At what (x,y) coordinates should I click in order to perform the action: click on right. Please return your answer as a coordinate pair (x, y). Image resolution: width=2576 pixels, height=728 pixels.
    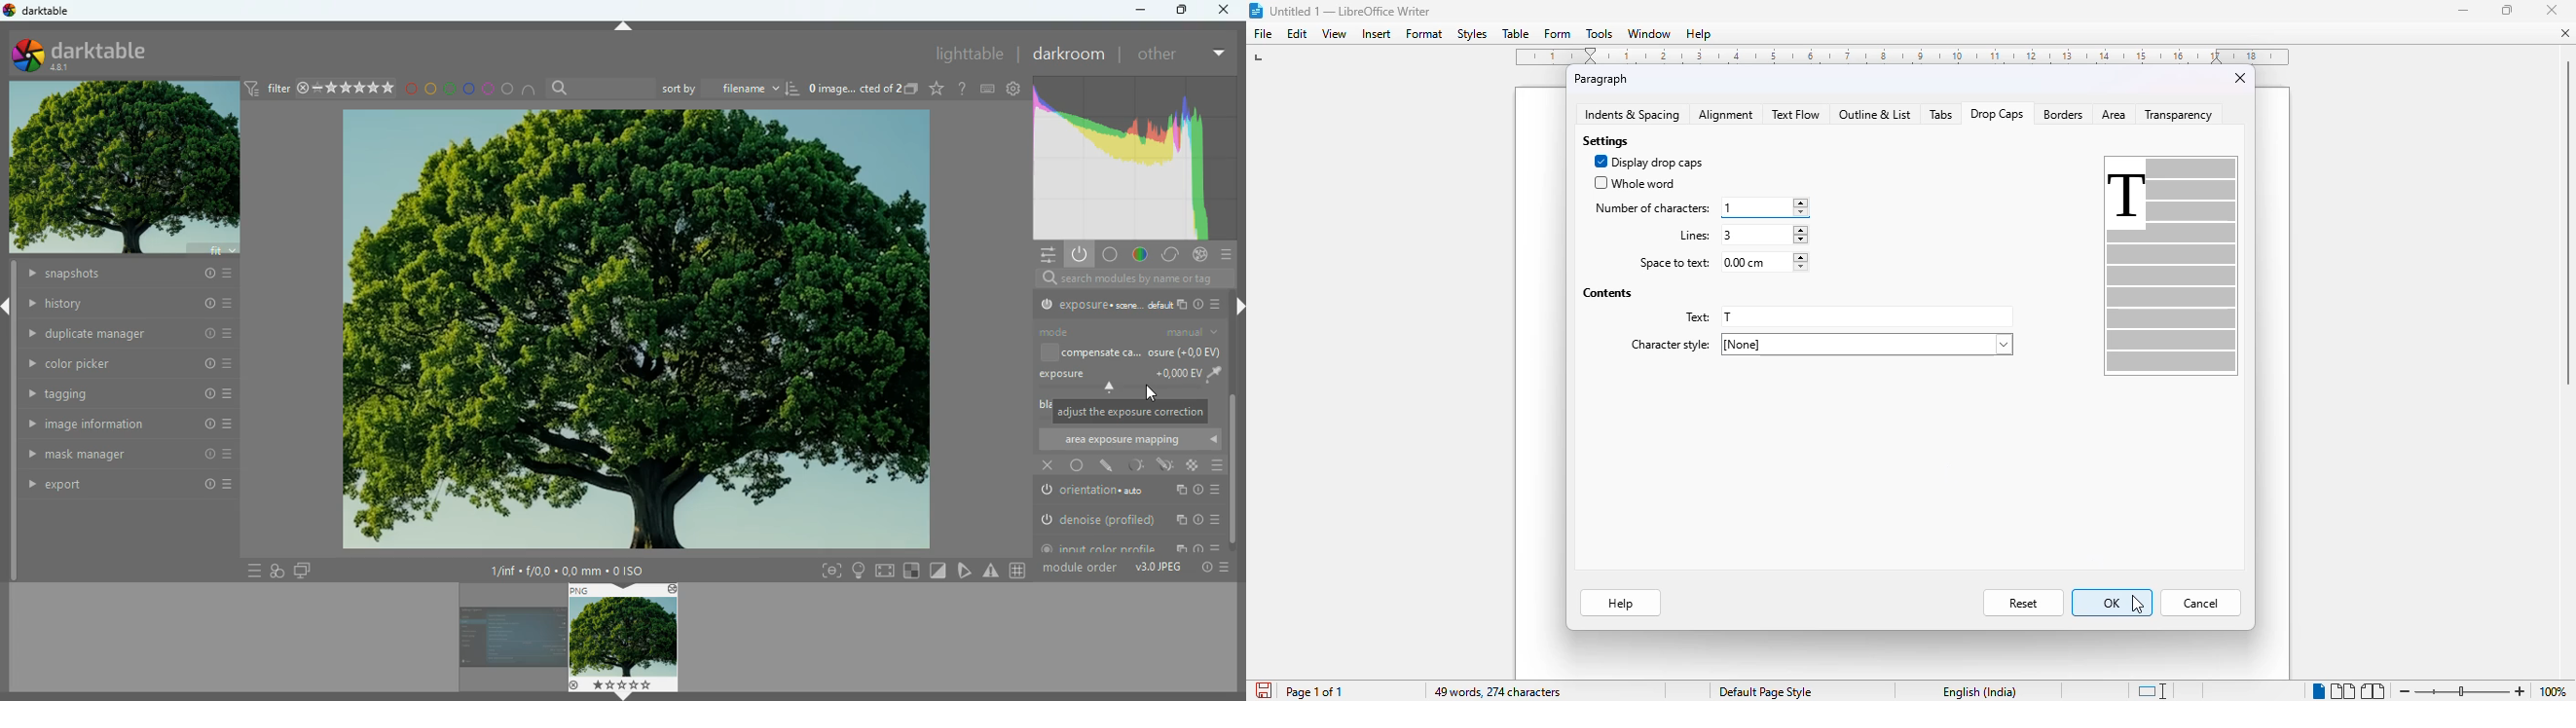
    Looking at the image, I should click on (1239, 302).